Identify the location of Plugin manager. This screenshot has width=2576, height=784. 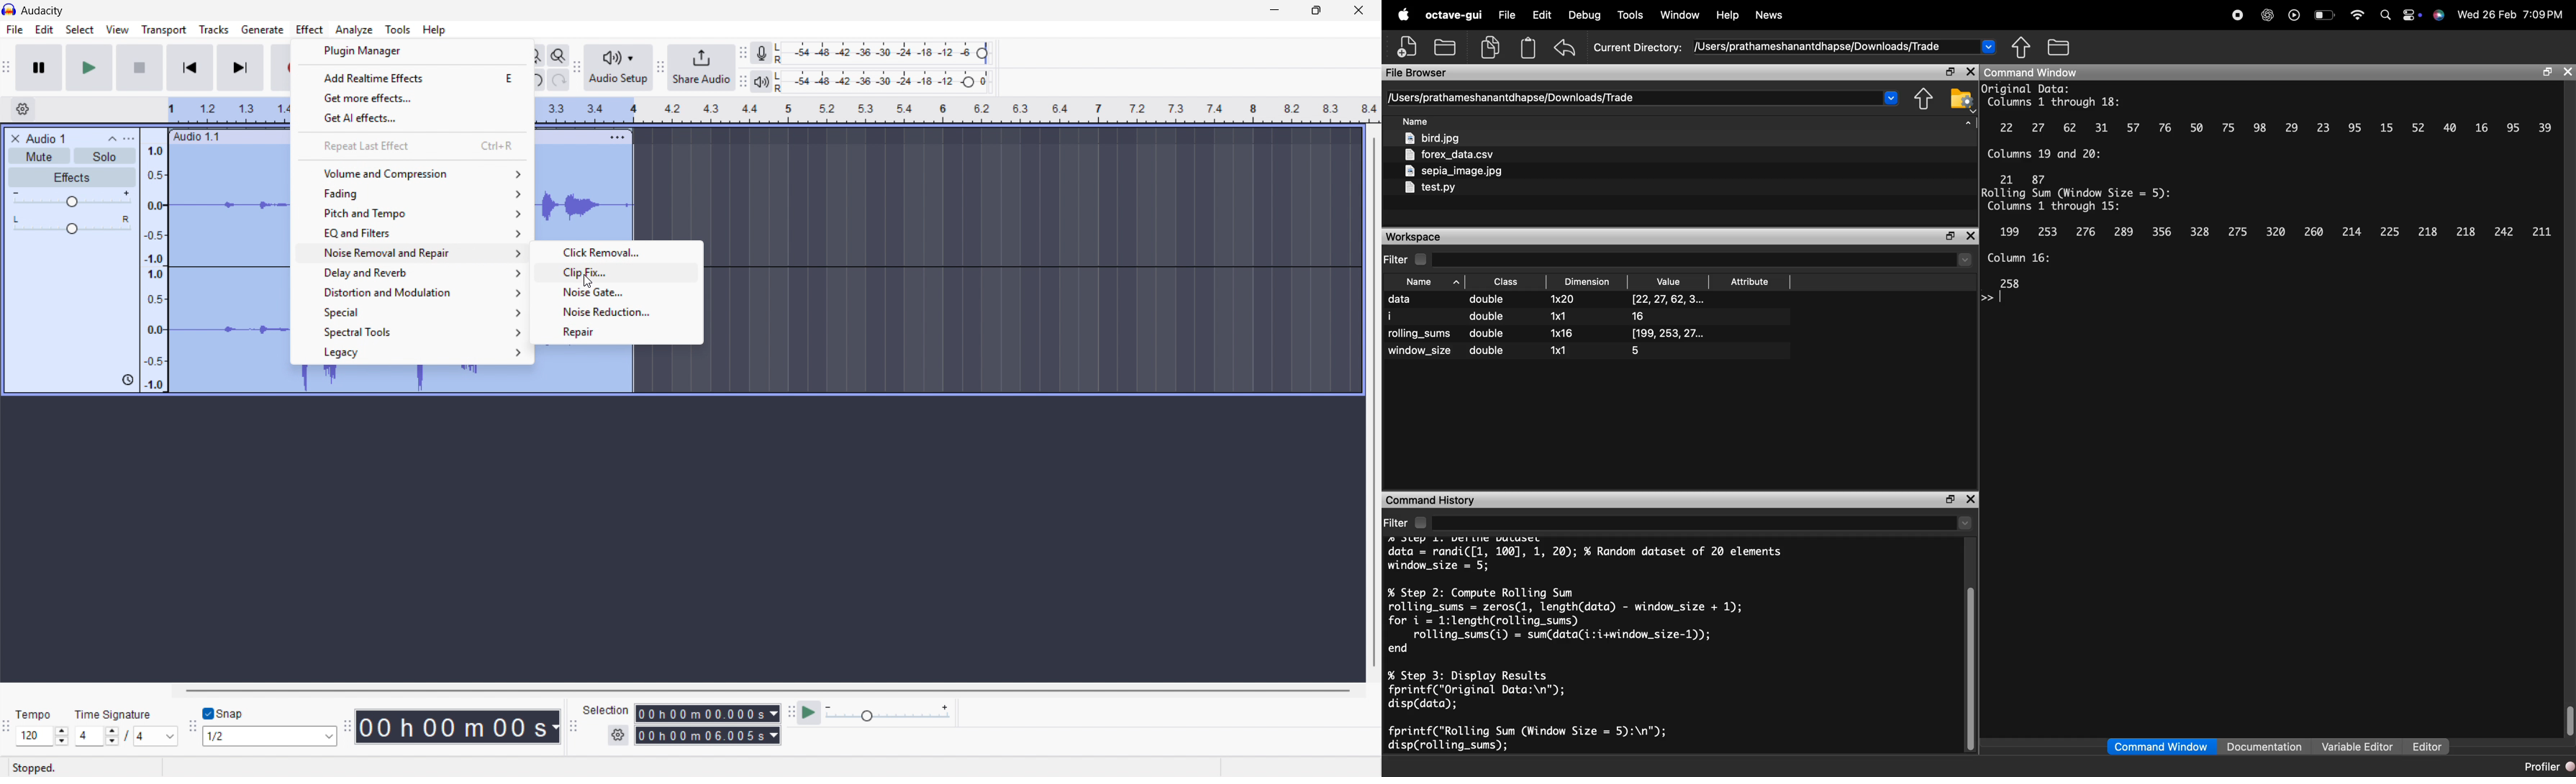
(412, 51).